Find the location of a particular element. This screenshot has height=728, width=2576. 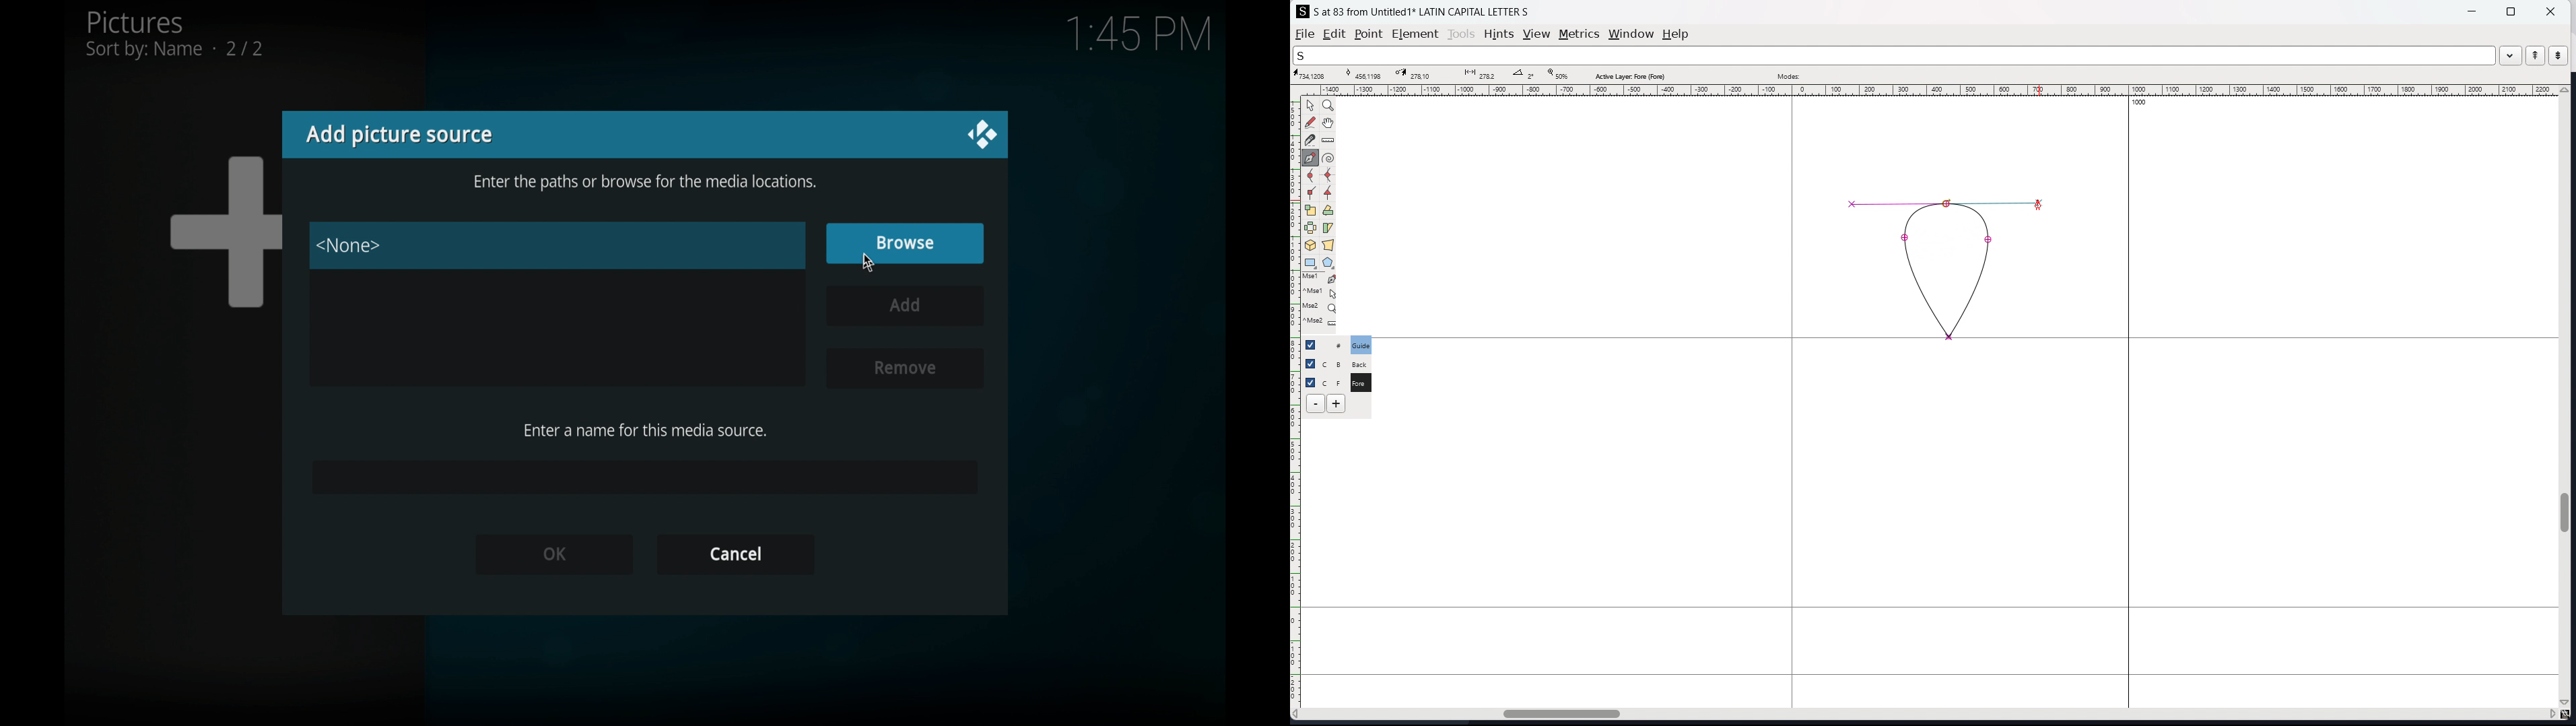

previous word in the wordlist is located at coordinates (2536, 55).